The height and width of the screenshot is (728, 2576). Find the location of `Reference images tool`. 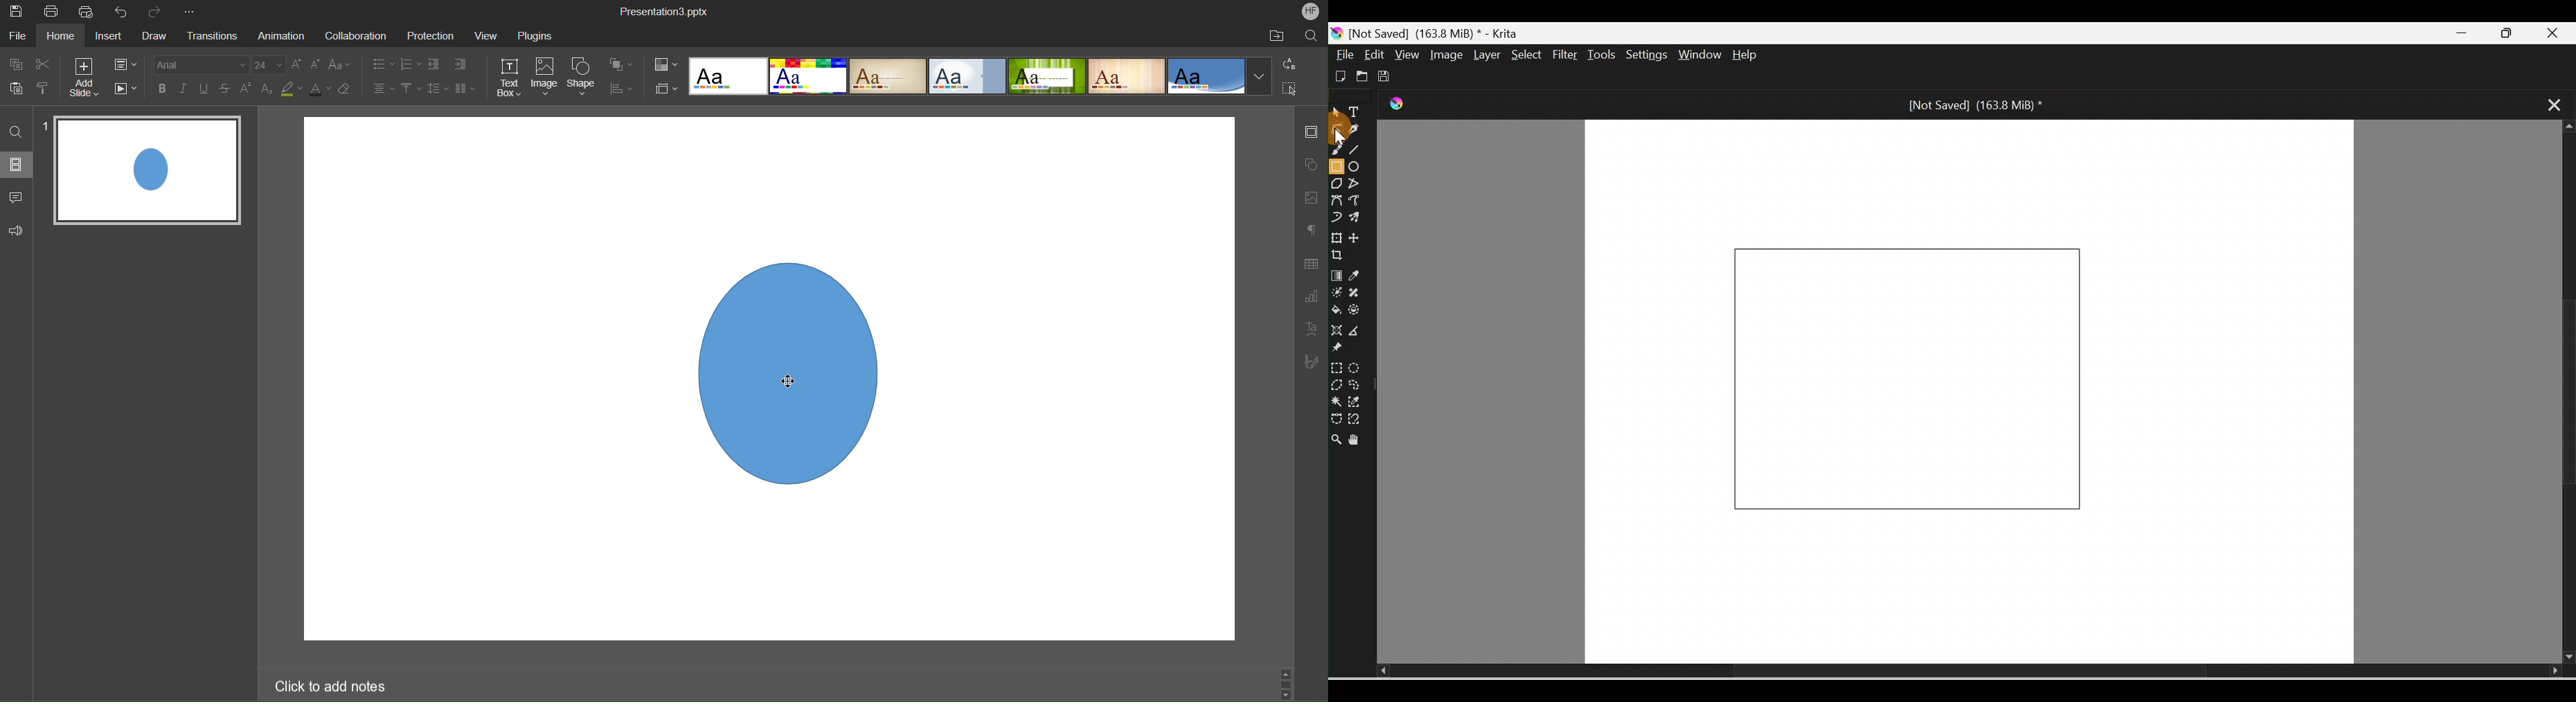

Reference images tool is located at coordinates (1344, 350).